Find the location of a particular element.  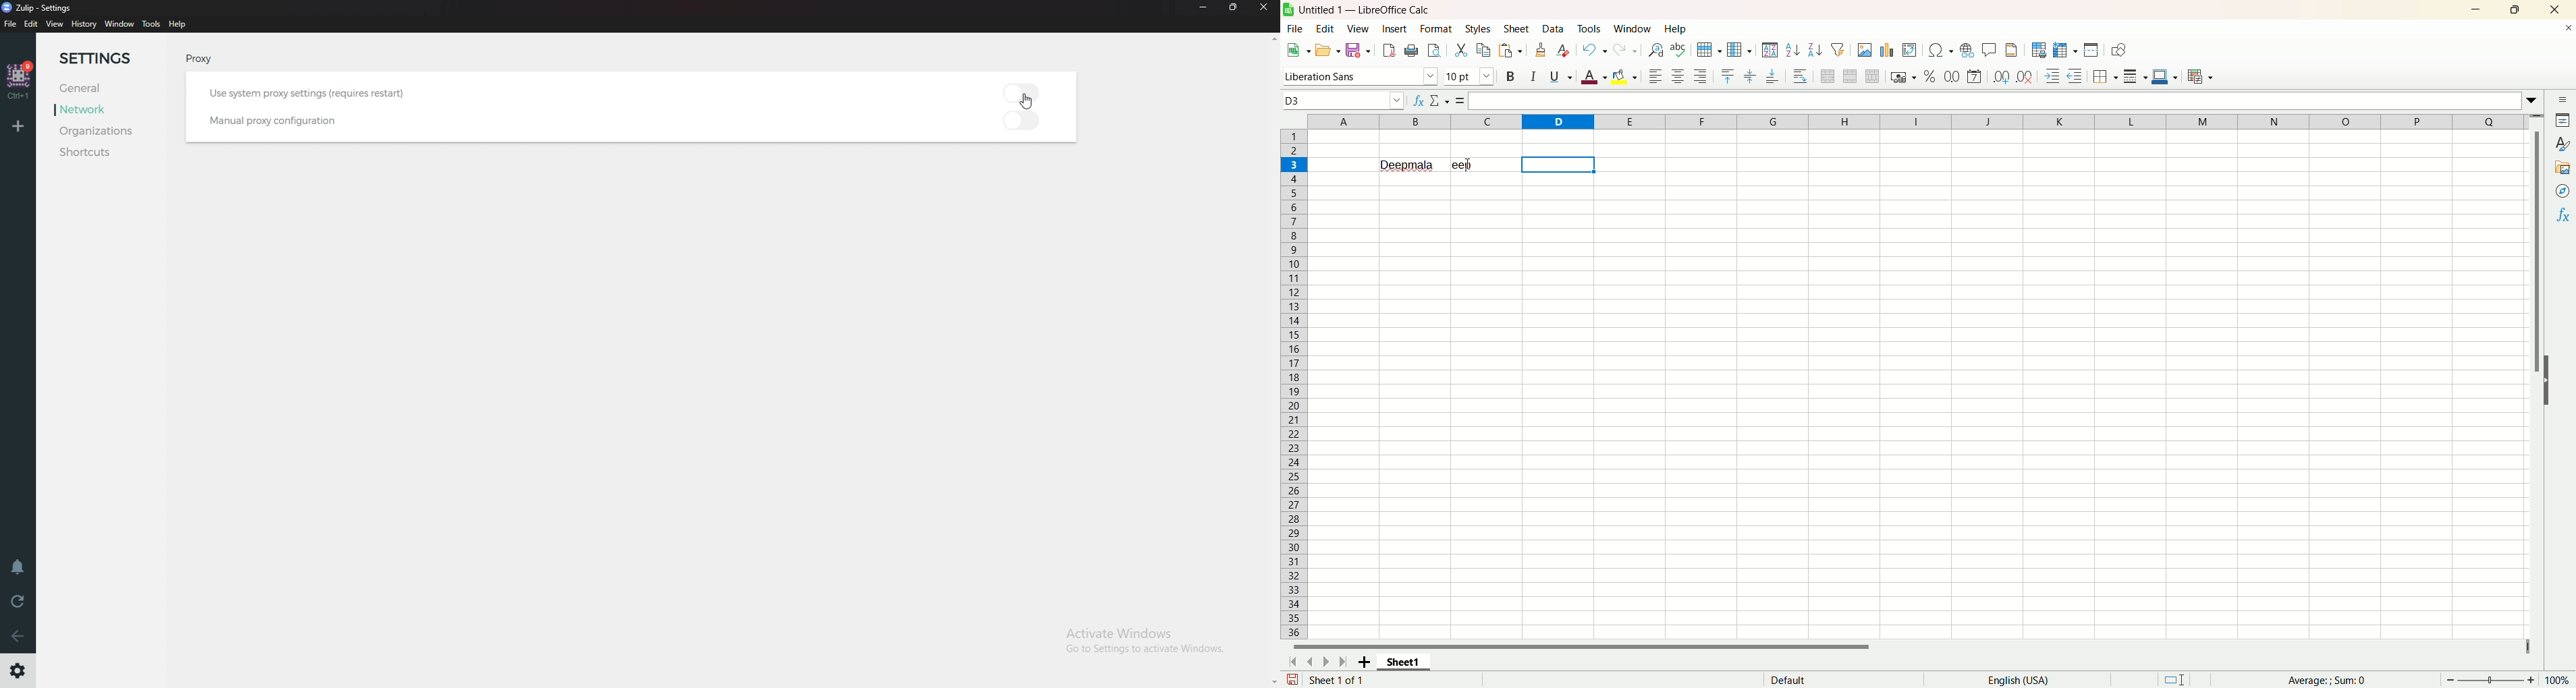

Print preview is located at coordinates (1433, 51).